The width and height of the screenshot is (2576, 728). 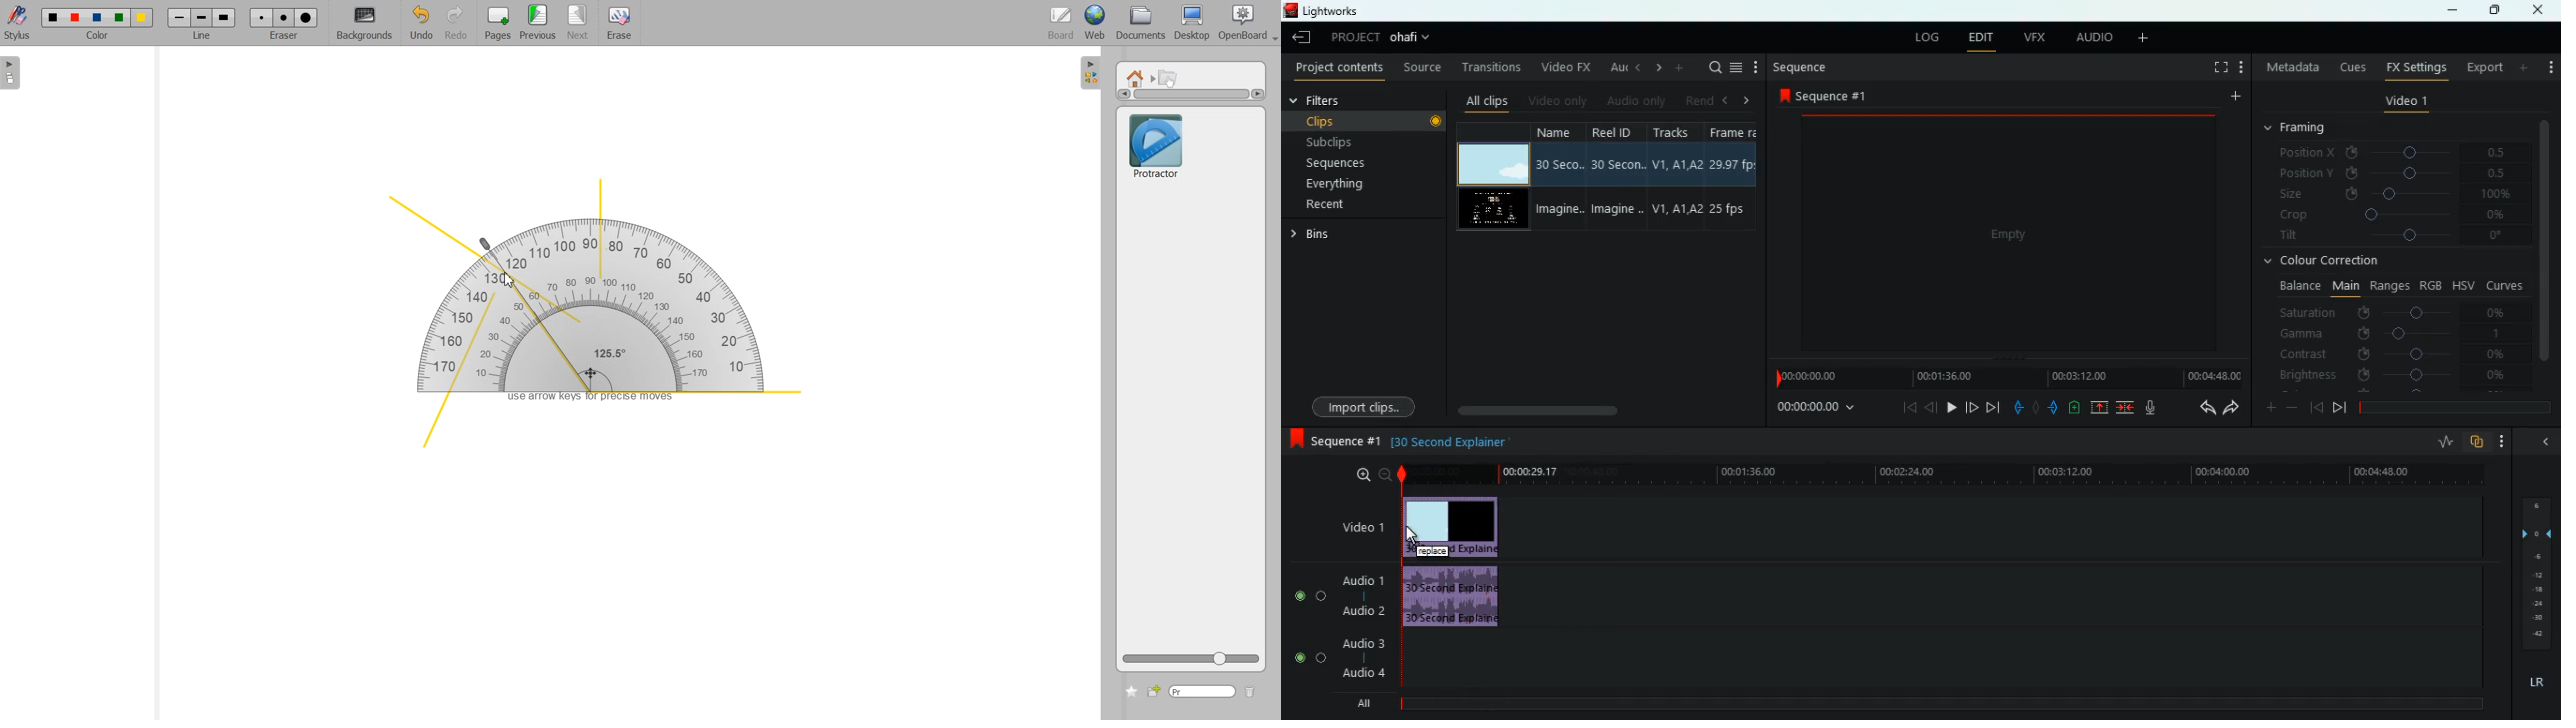 What do you see at coordinates (2128, 409) in the screenshot?
I see `merge` at bounding box center [2128, 409].